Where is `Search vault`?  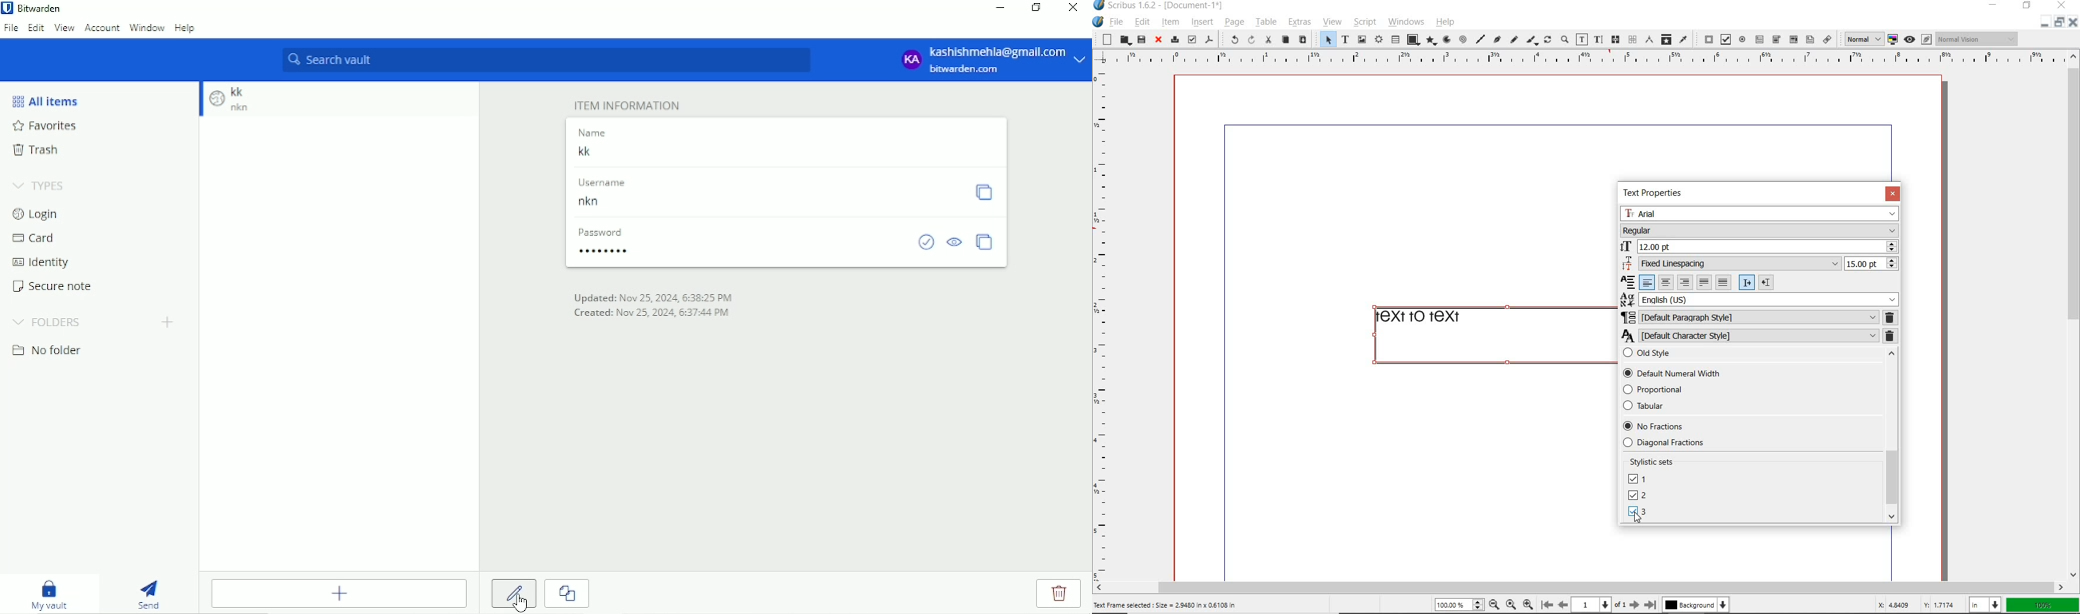
Search vault is located at coordinates (544, 60).